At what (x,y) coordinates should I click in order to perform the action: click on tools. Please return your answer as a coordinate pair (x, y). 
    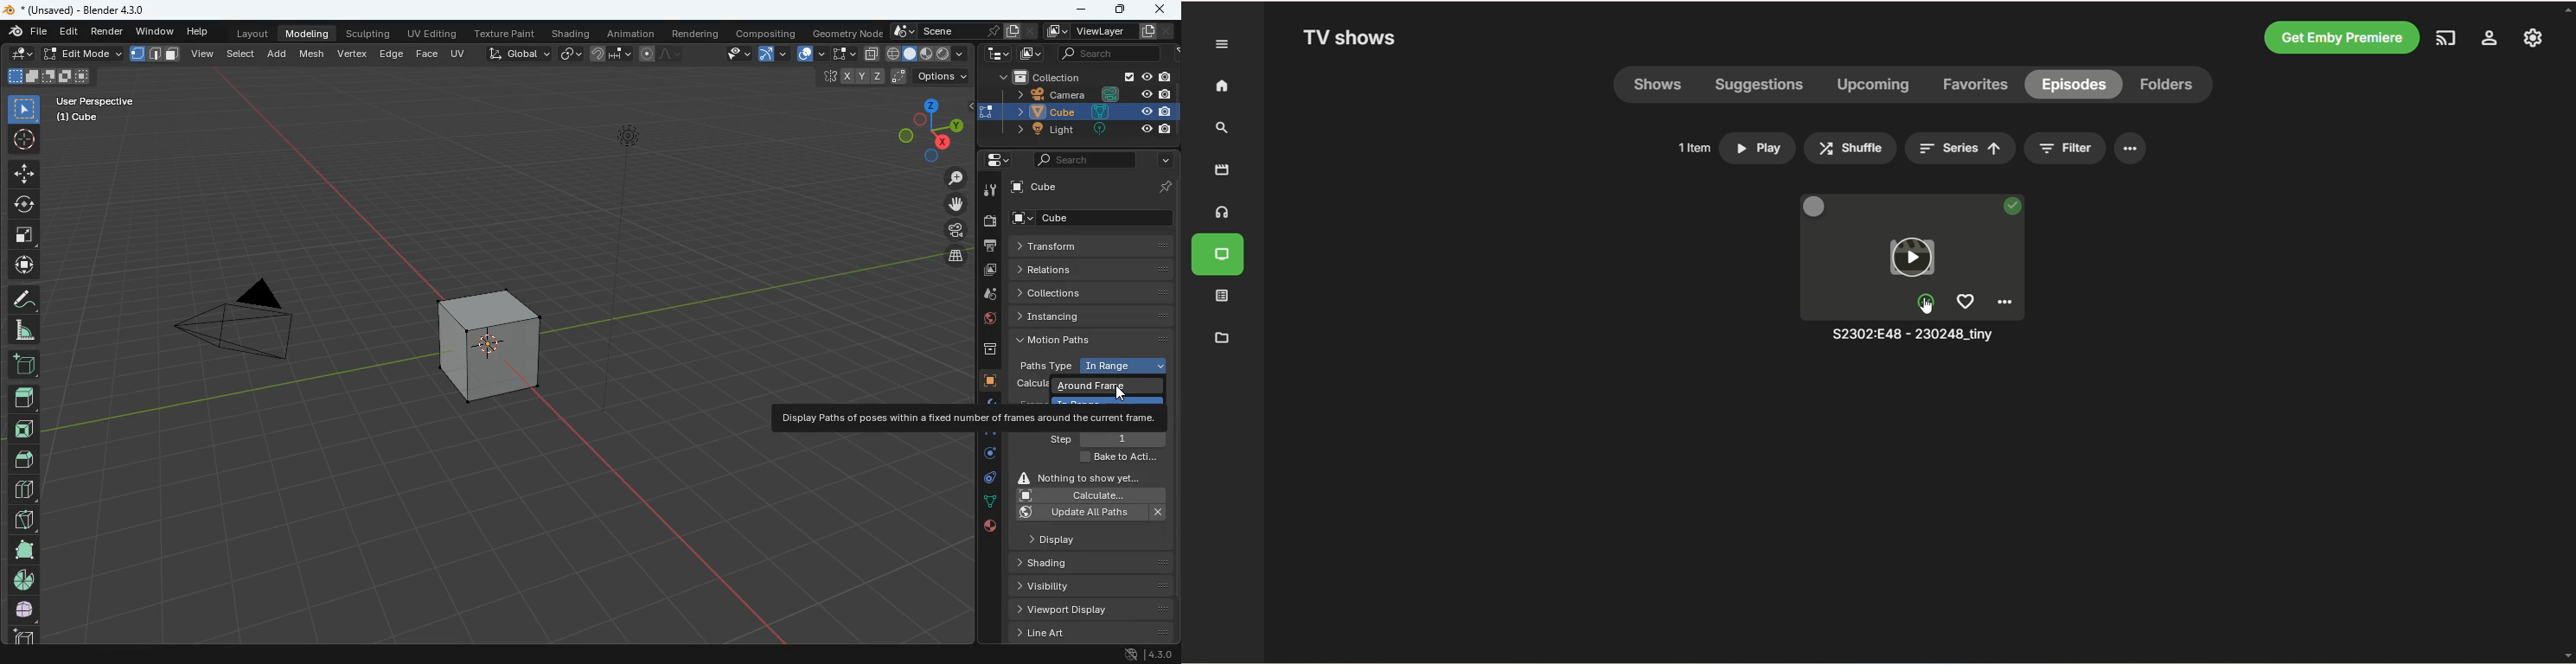
    Looking at the image, I should click on (988, 191).